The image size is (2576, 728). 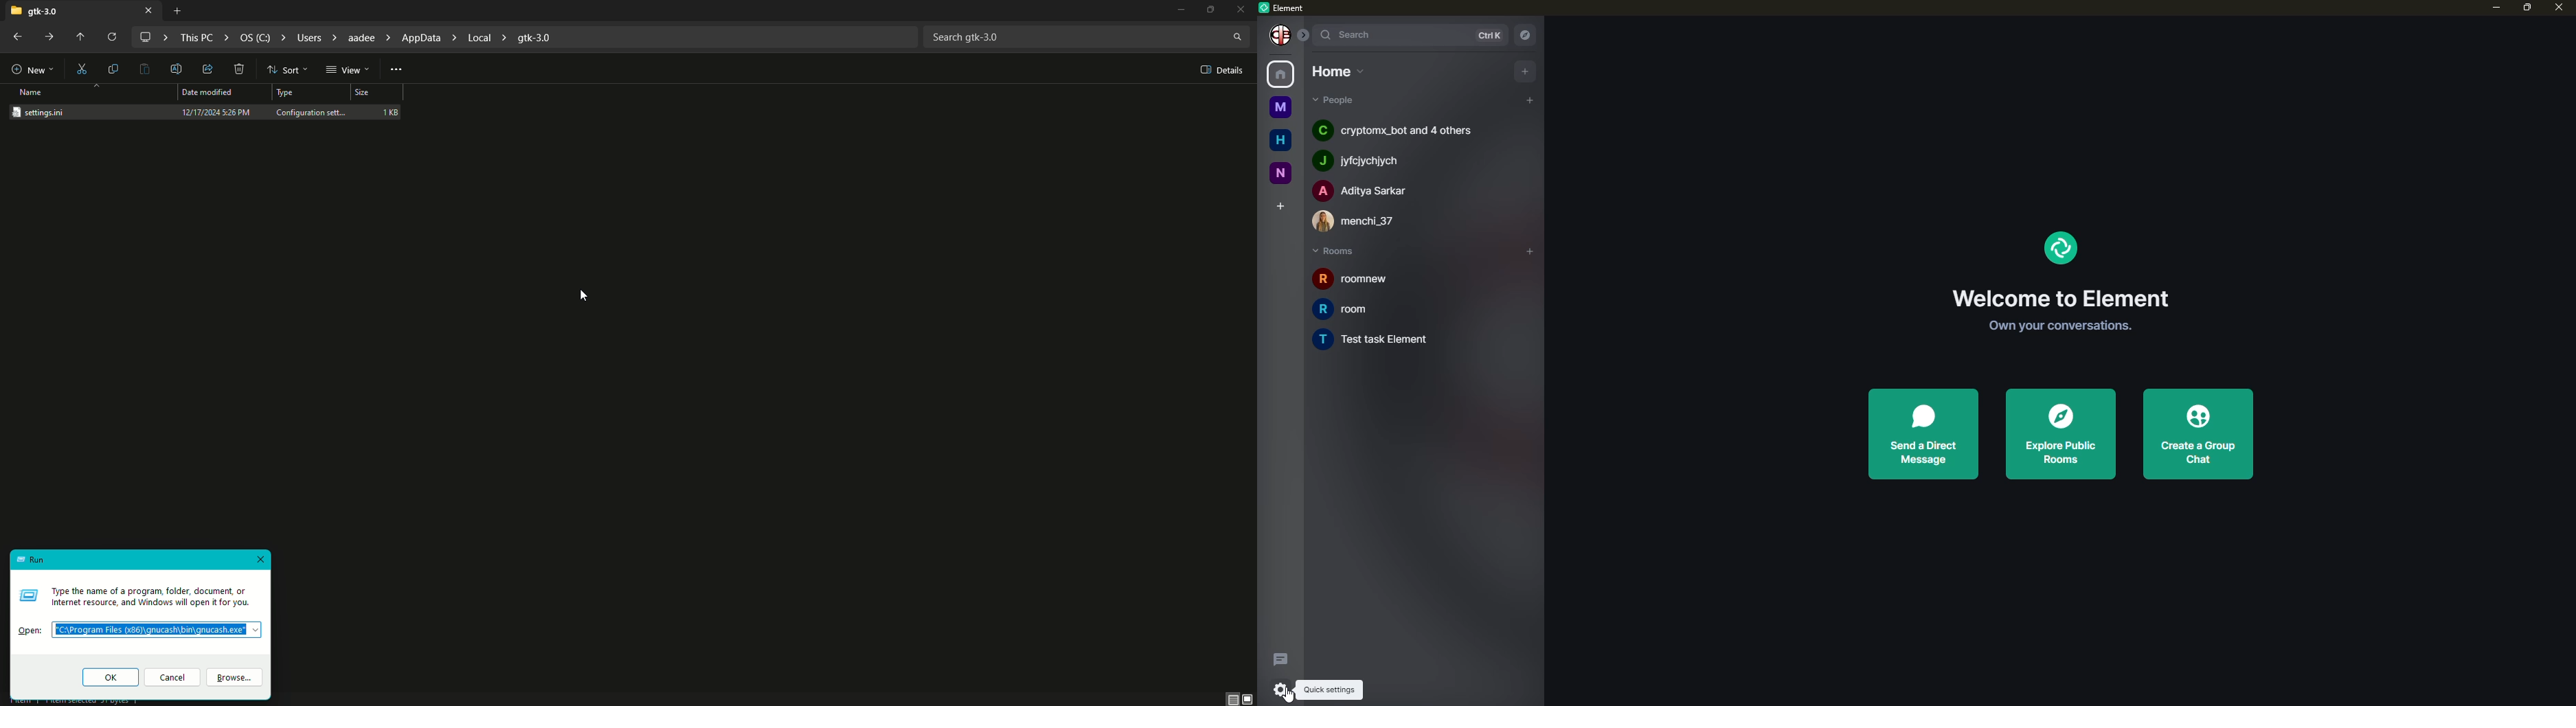 I want to click on Sort, so click(x=286, y=70).